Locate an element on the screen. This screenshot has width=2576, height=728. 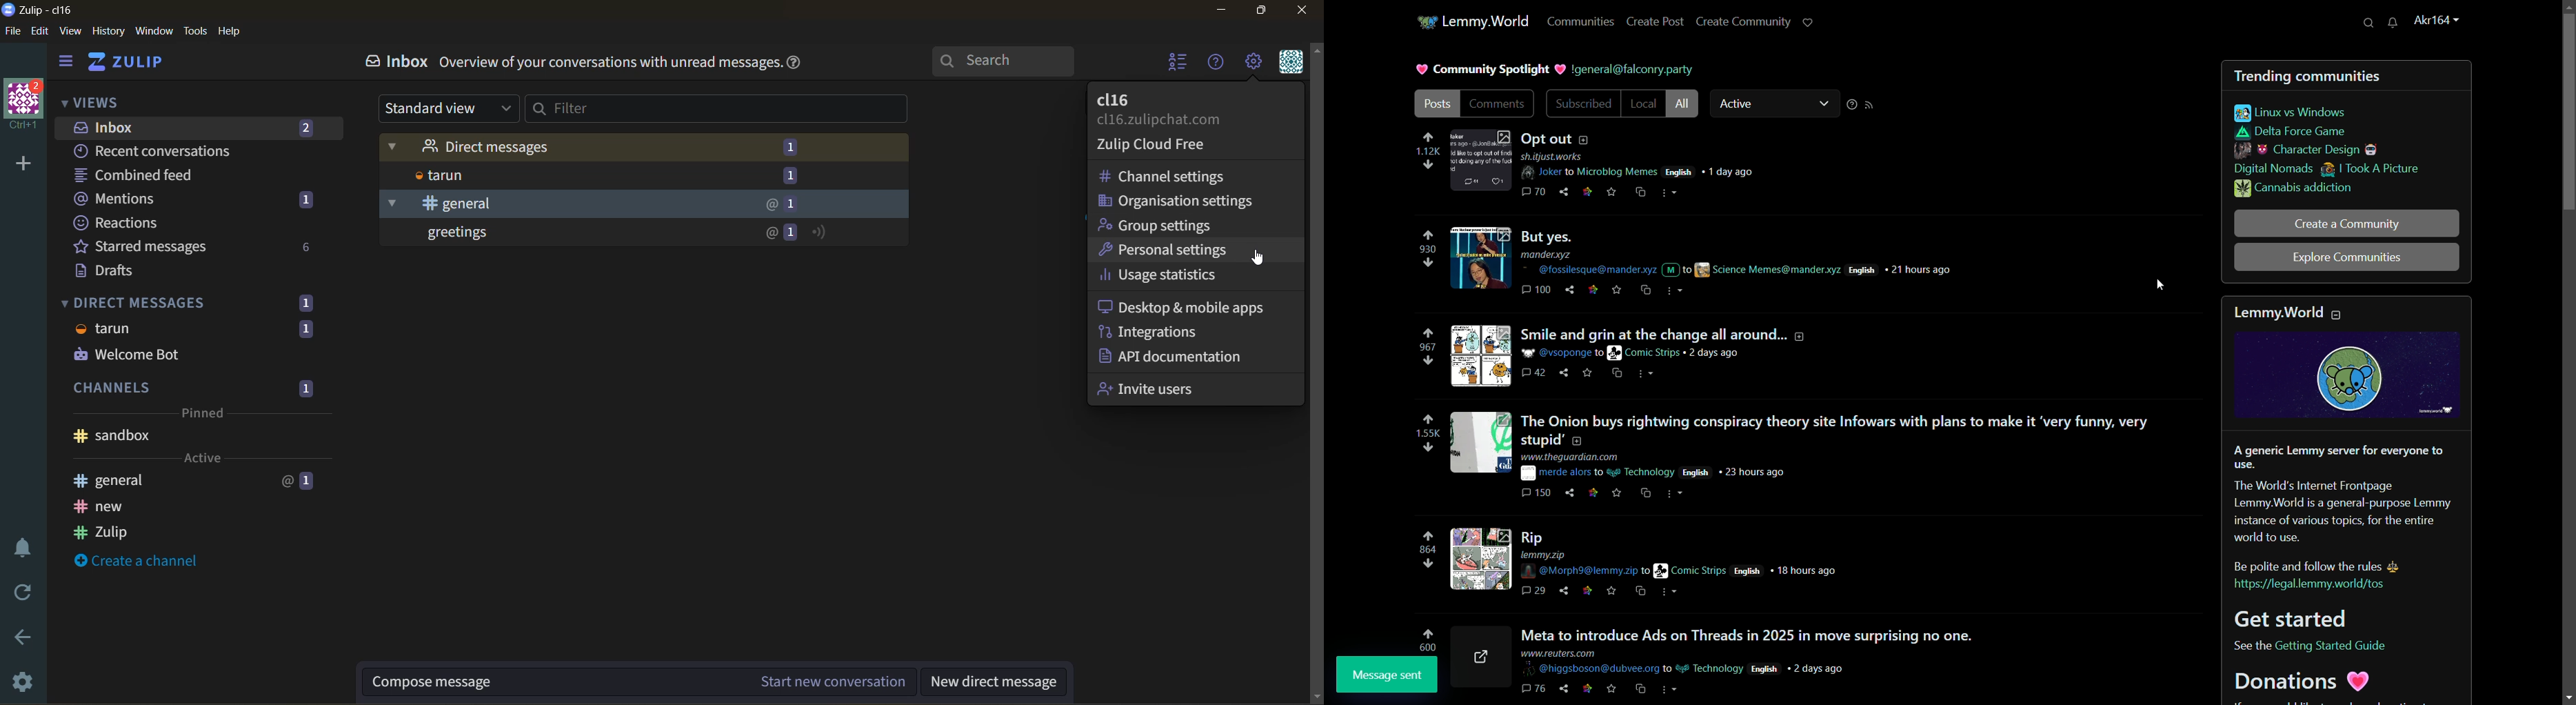
server name is located at coordinates (1632, 69).